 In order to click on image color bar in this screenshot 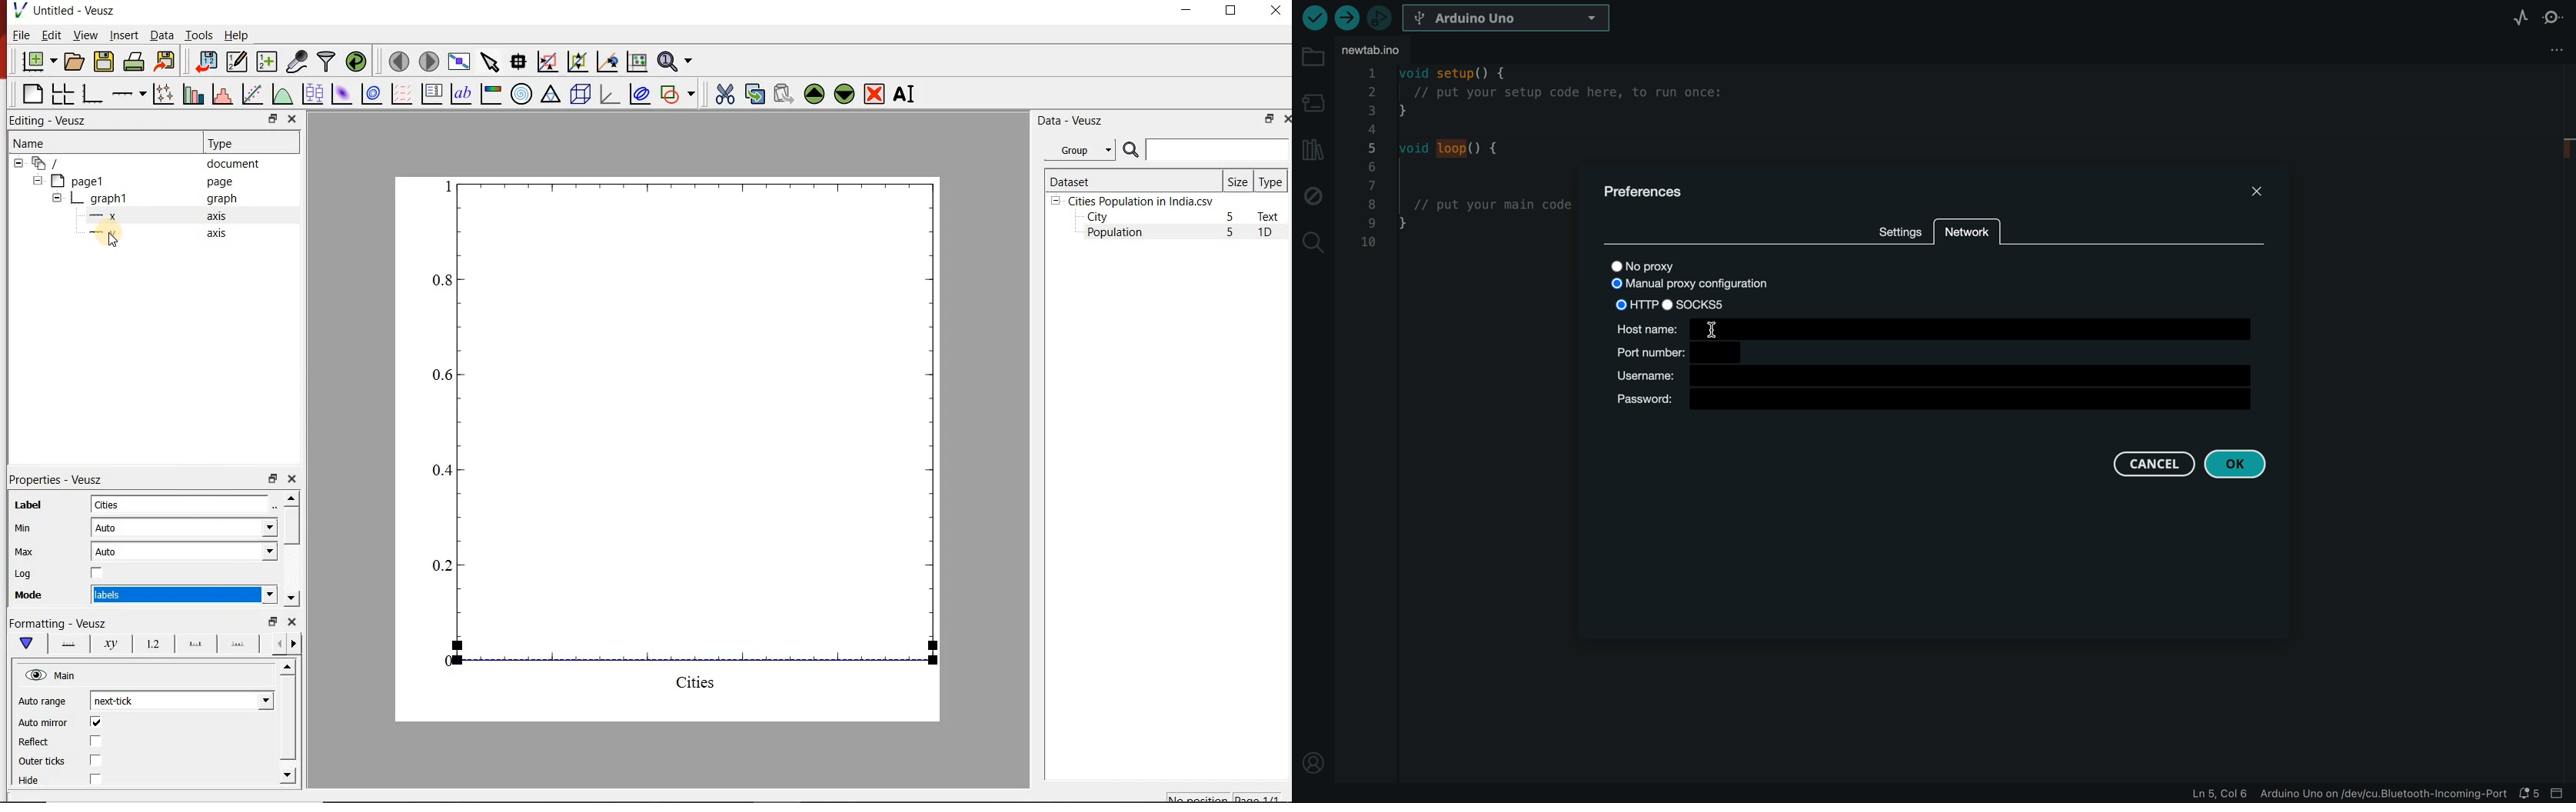, I will do `click(491, 94)`.